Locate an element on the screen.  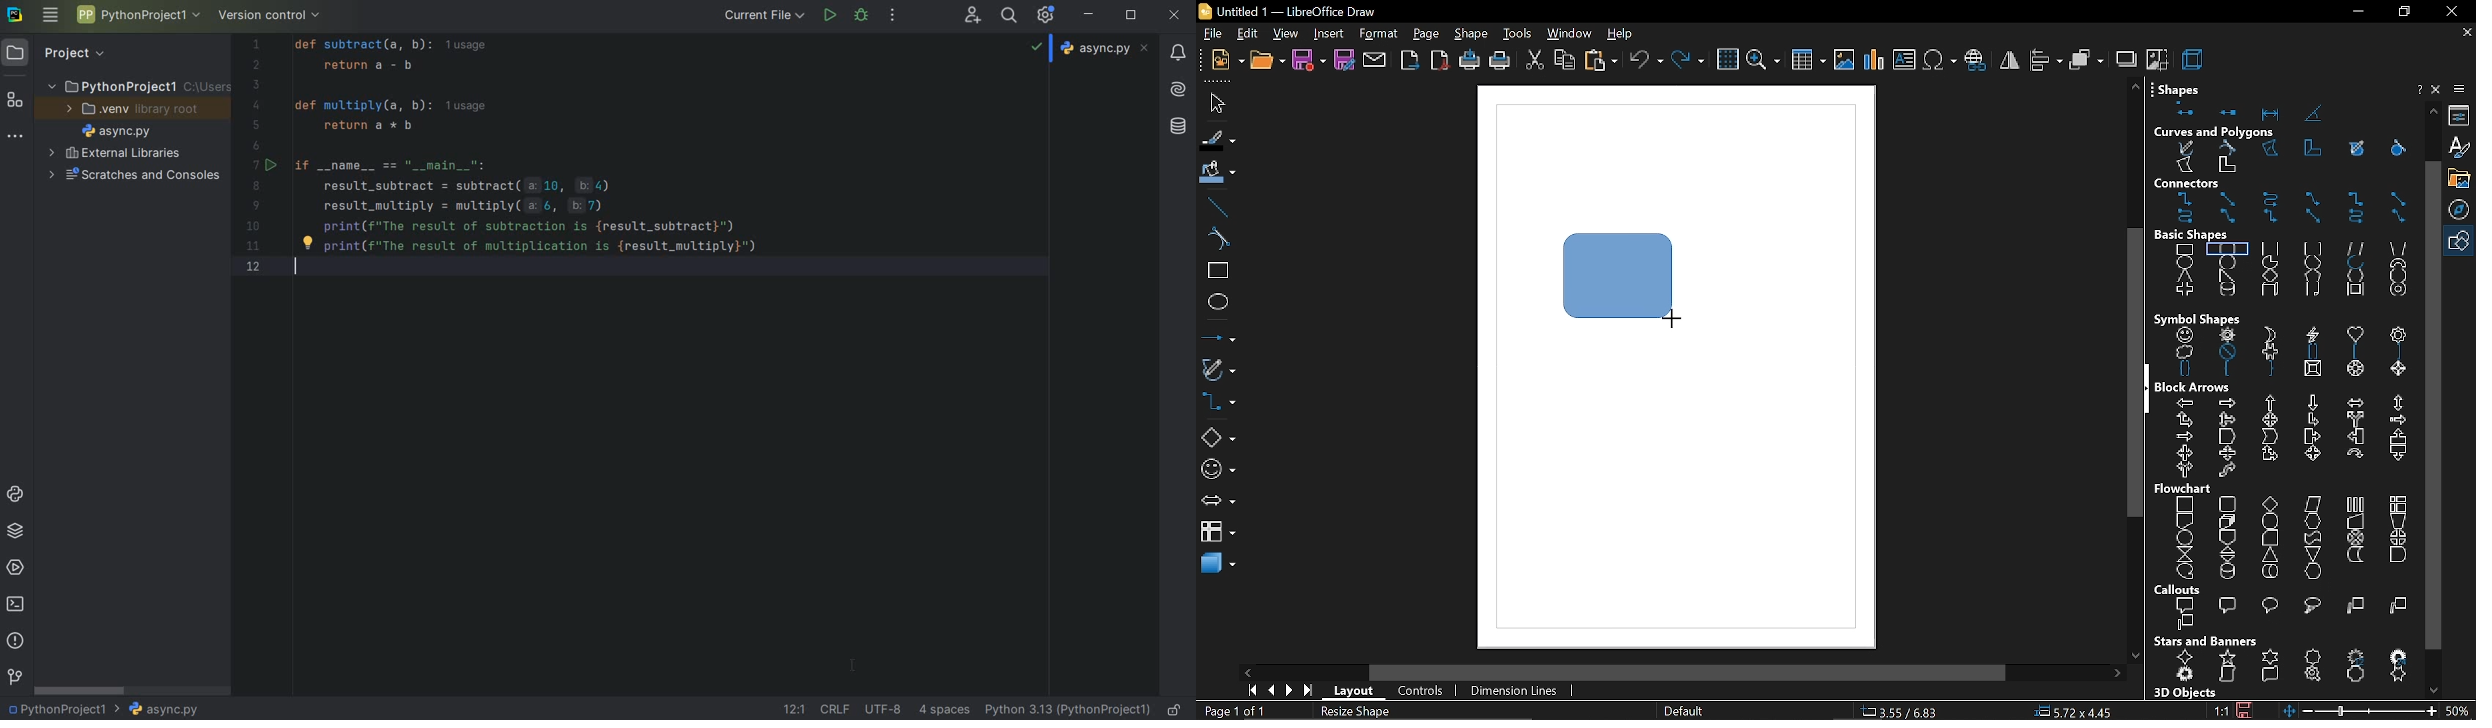
move down is located at coordinates (2437, 689).